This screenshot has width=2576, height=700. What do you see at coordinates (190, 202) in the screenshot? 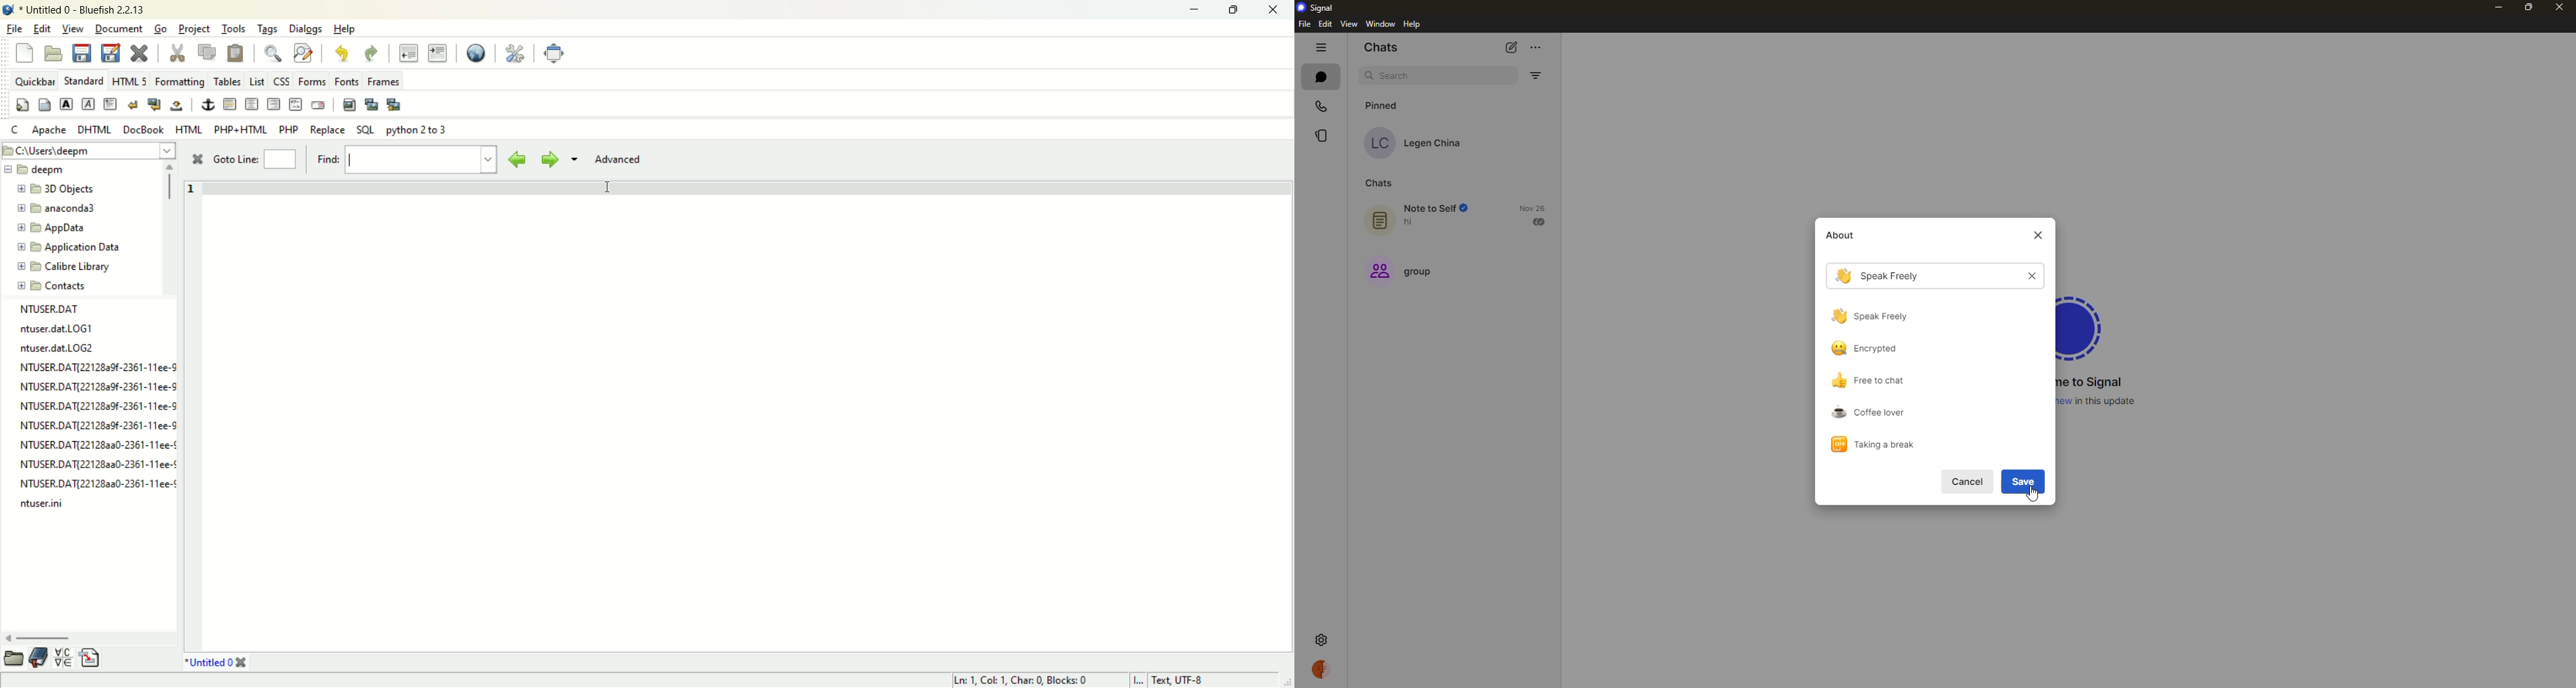
I see `line number` at bounding box center [190, 202].